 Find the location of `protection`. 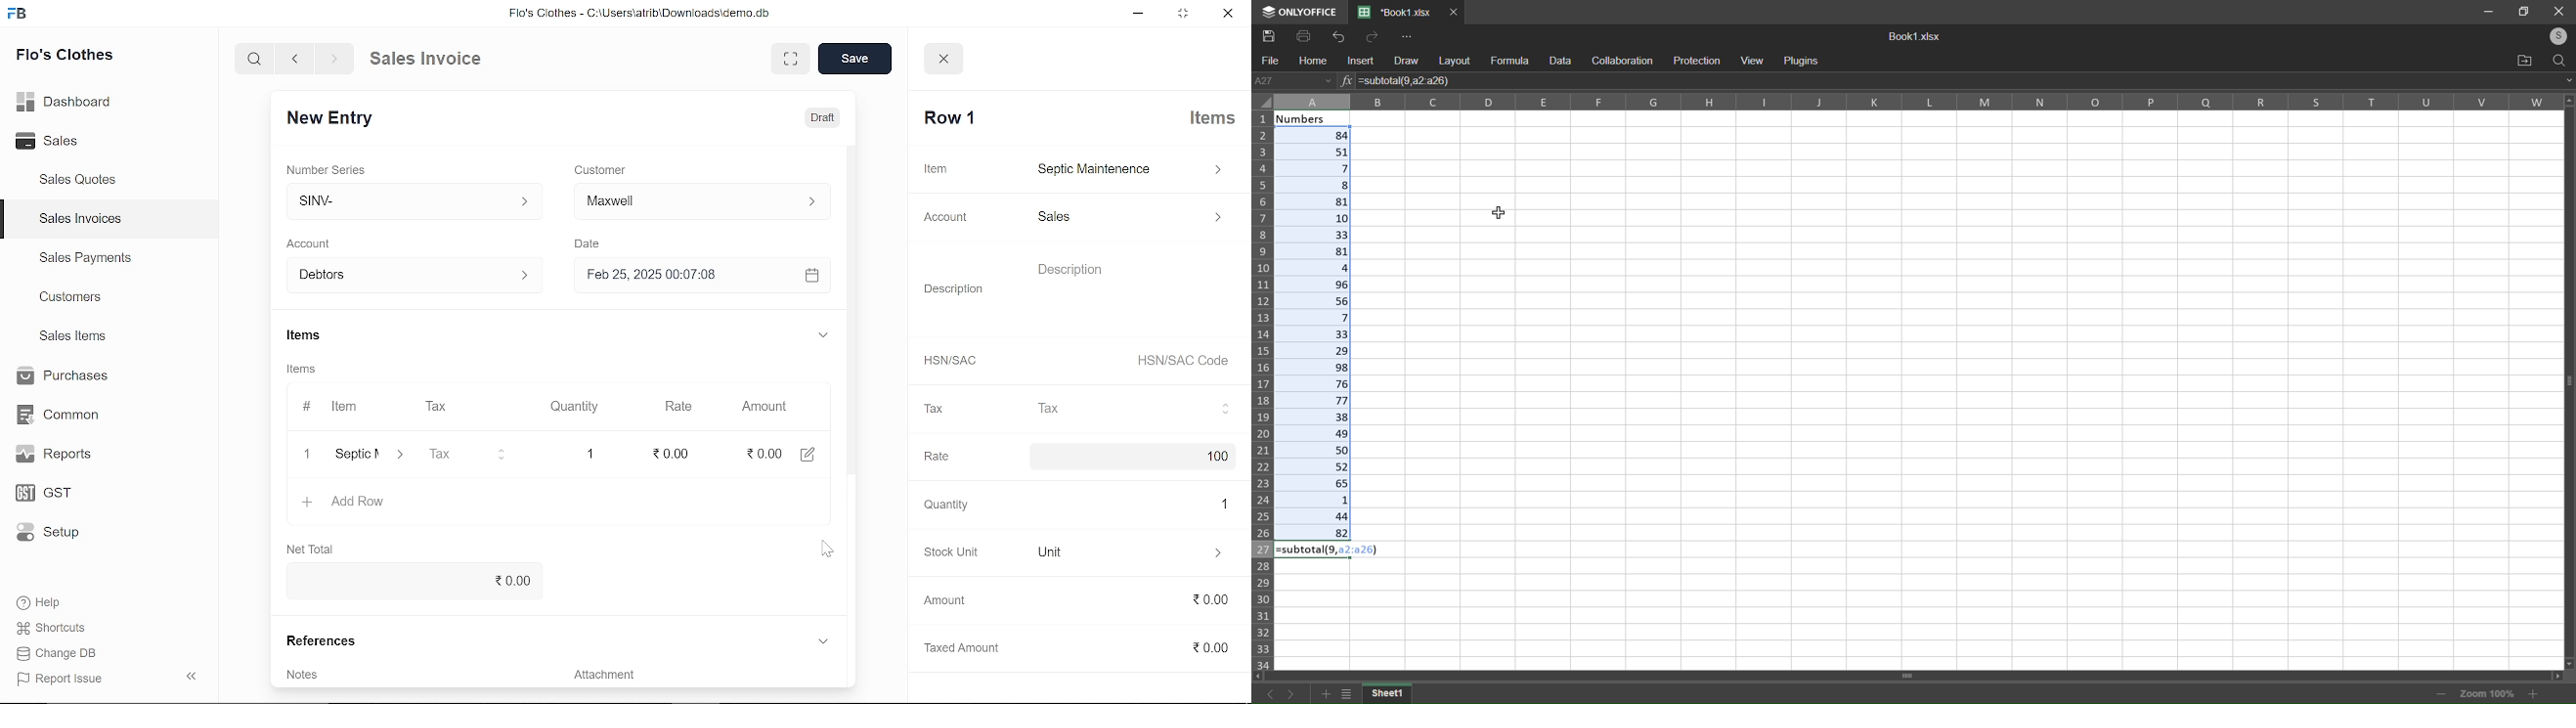

protection is located at coordinates (1698, 61).